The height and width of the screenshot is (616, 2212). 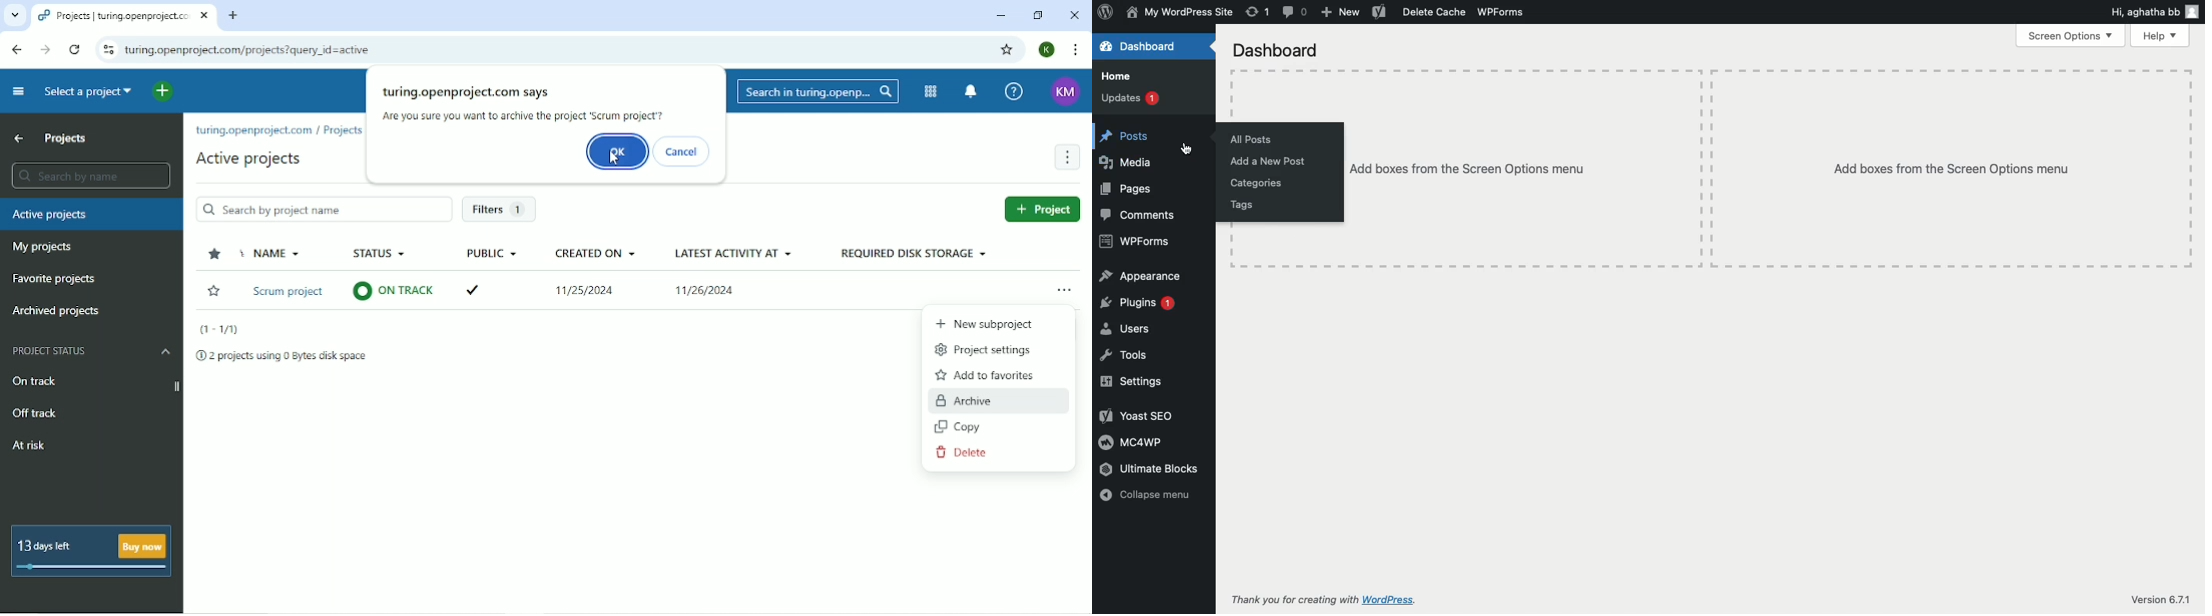 What do you see at coordinates (1046, 50) in the screenshot?
I see `Account` at bounding box center [1046, 50].